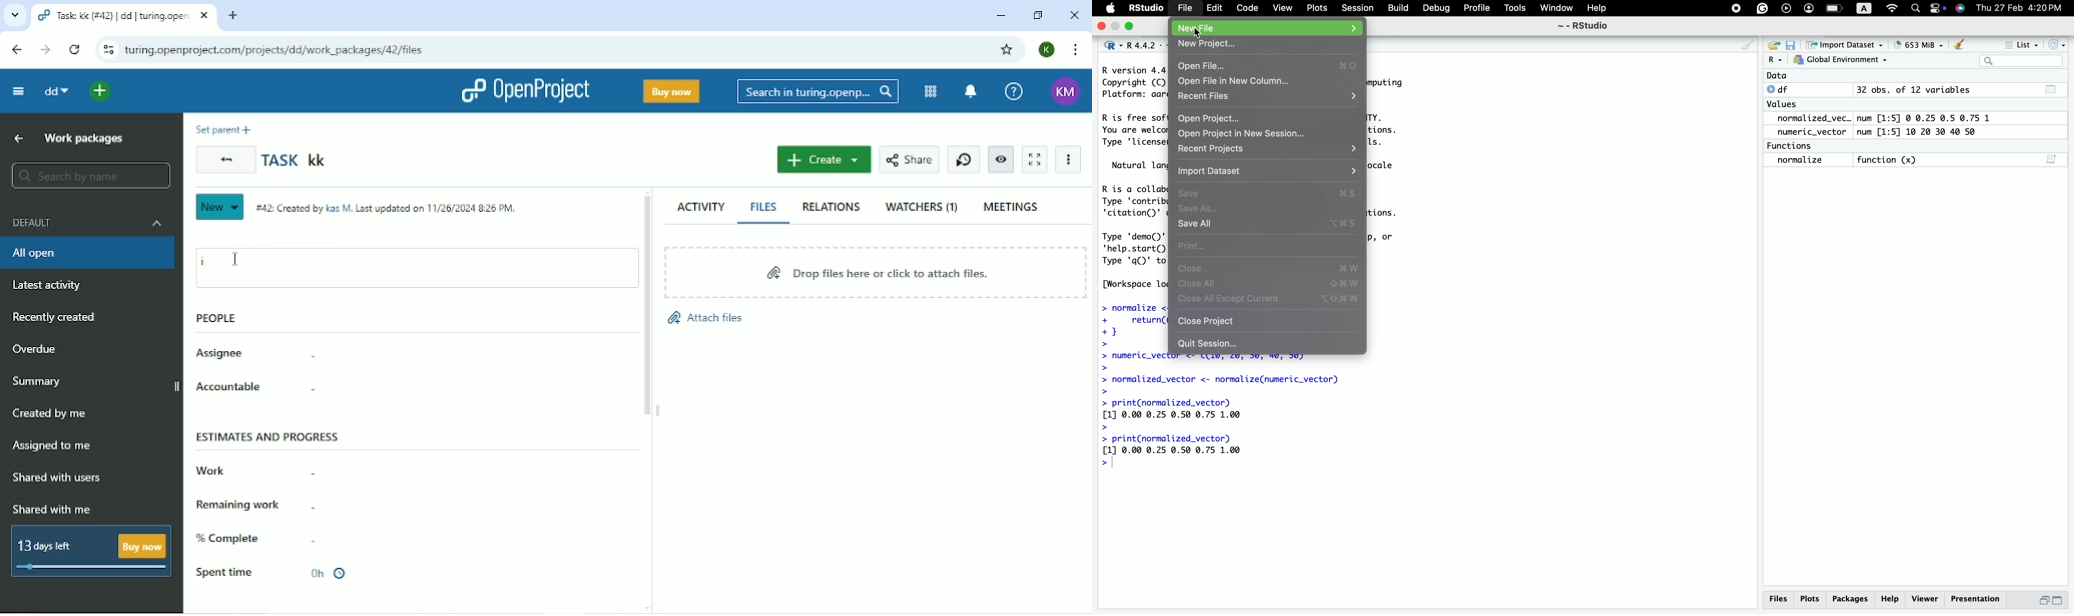 Image resolution: width=2100 pixels, height=616 pixels. I want to click on New, so click(219, 207).